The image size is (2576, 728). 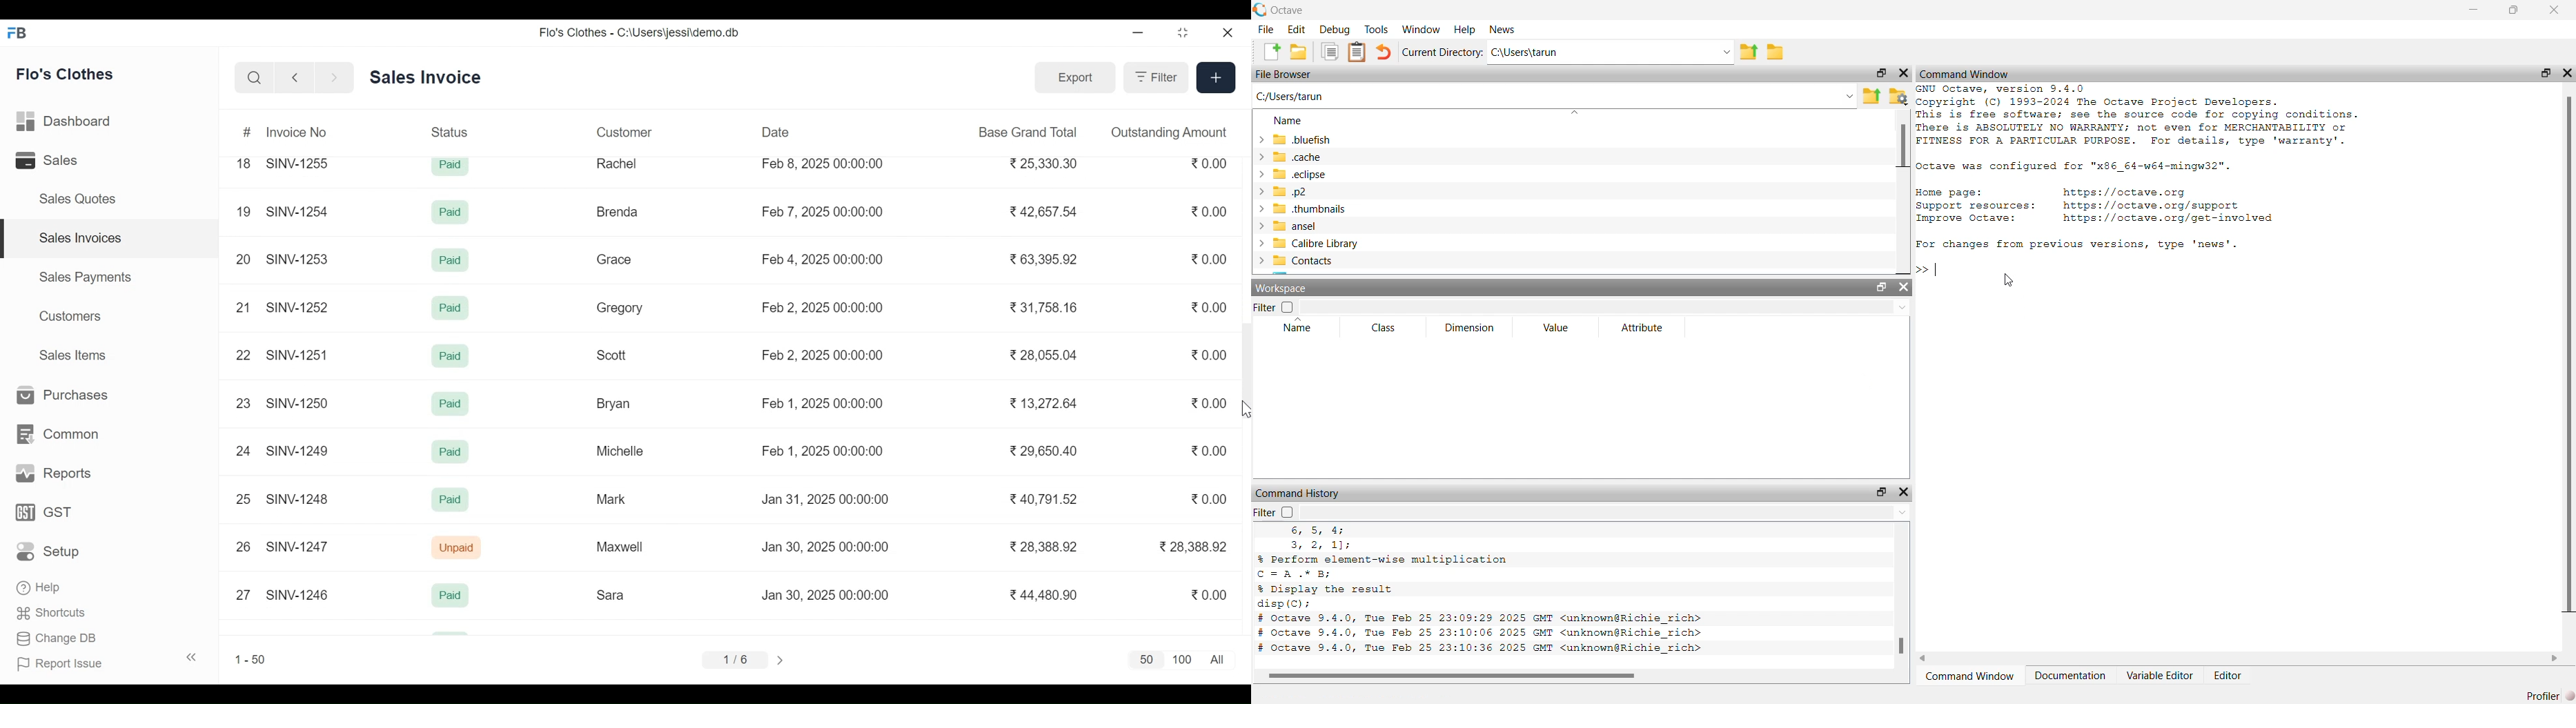 I want to click on C:/Users/tarun, so click(x=1555, y=97).